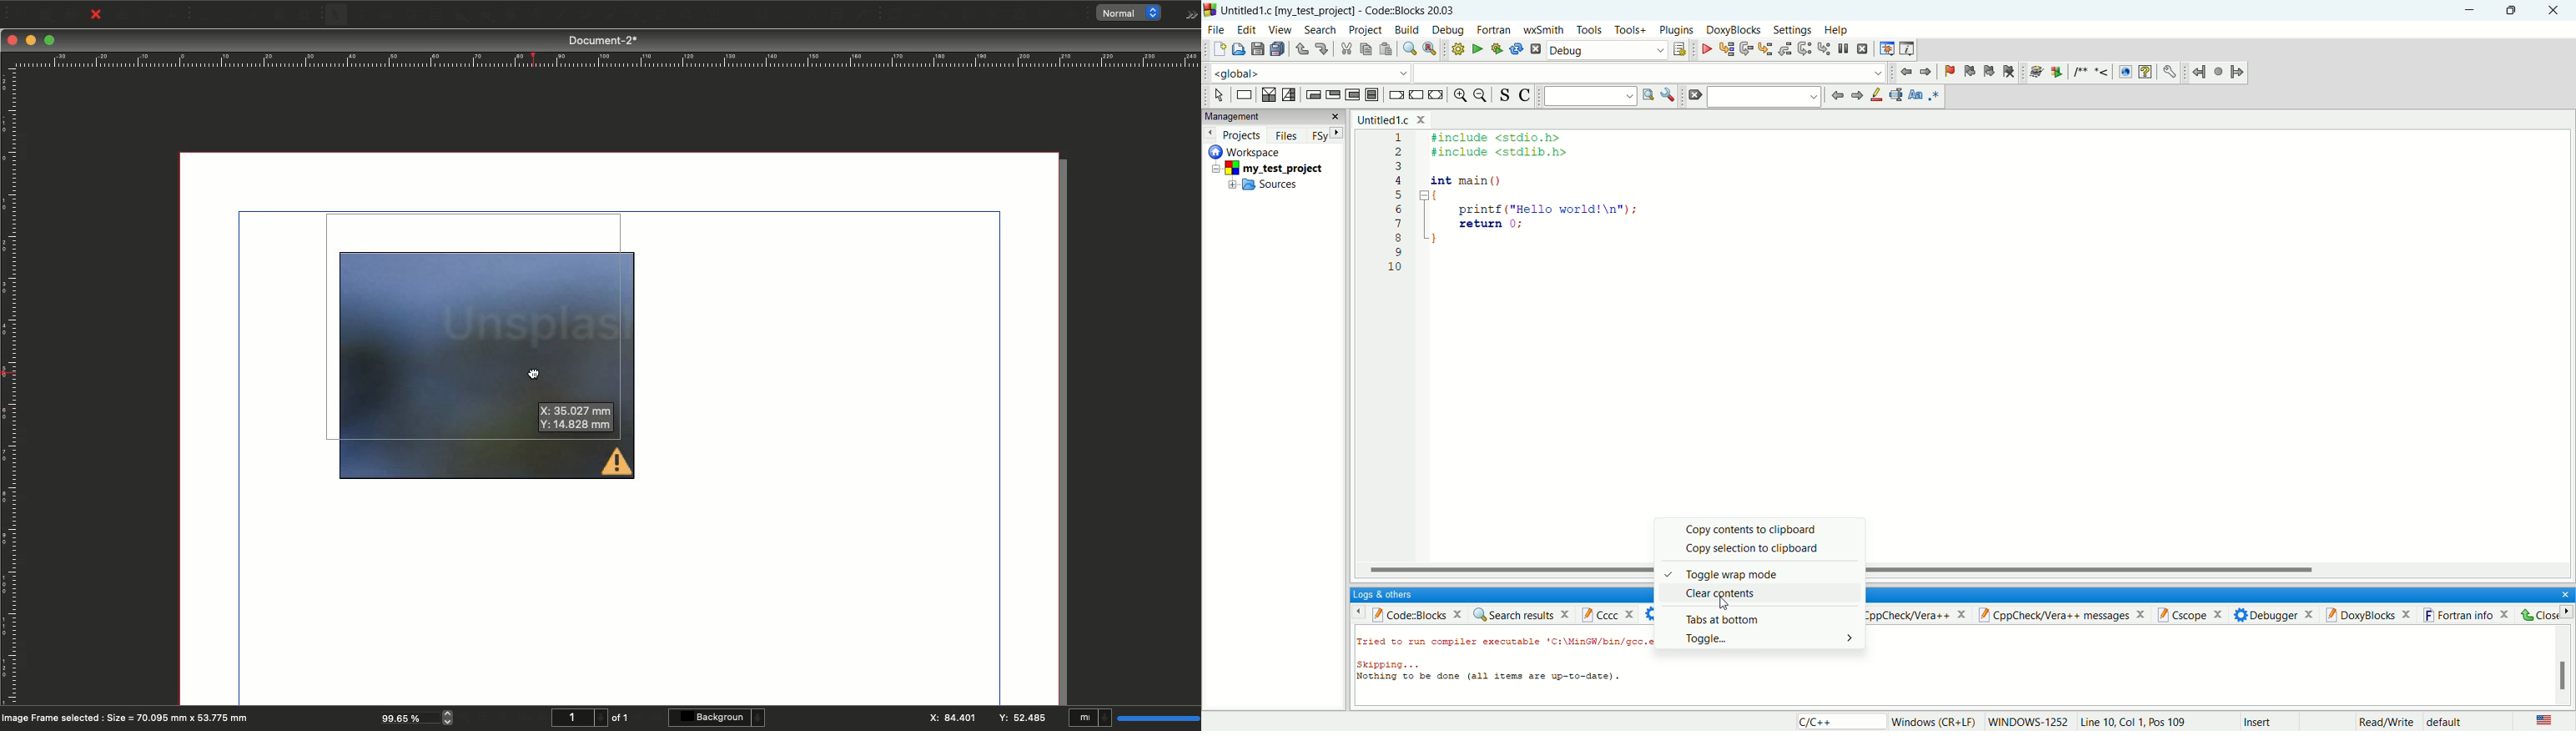 This screenshot has width=2576, height=756. Describe the element at coordinates (2133, 722) in the screenshot. I see `line, col` at that location.